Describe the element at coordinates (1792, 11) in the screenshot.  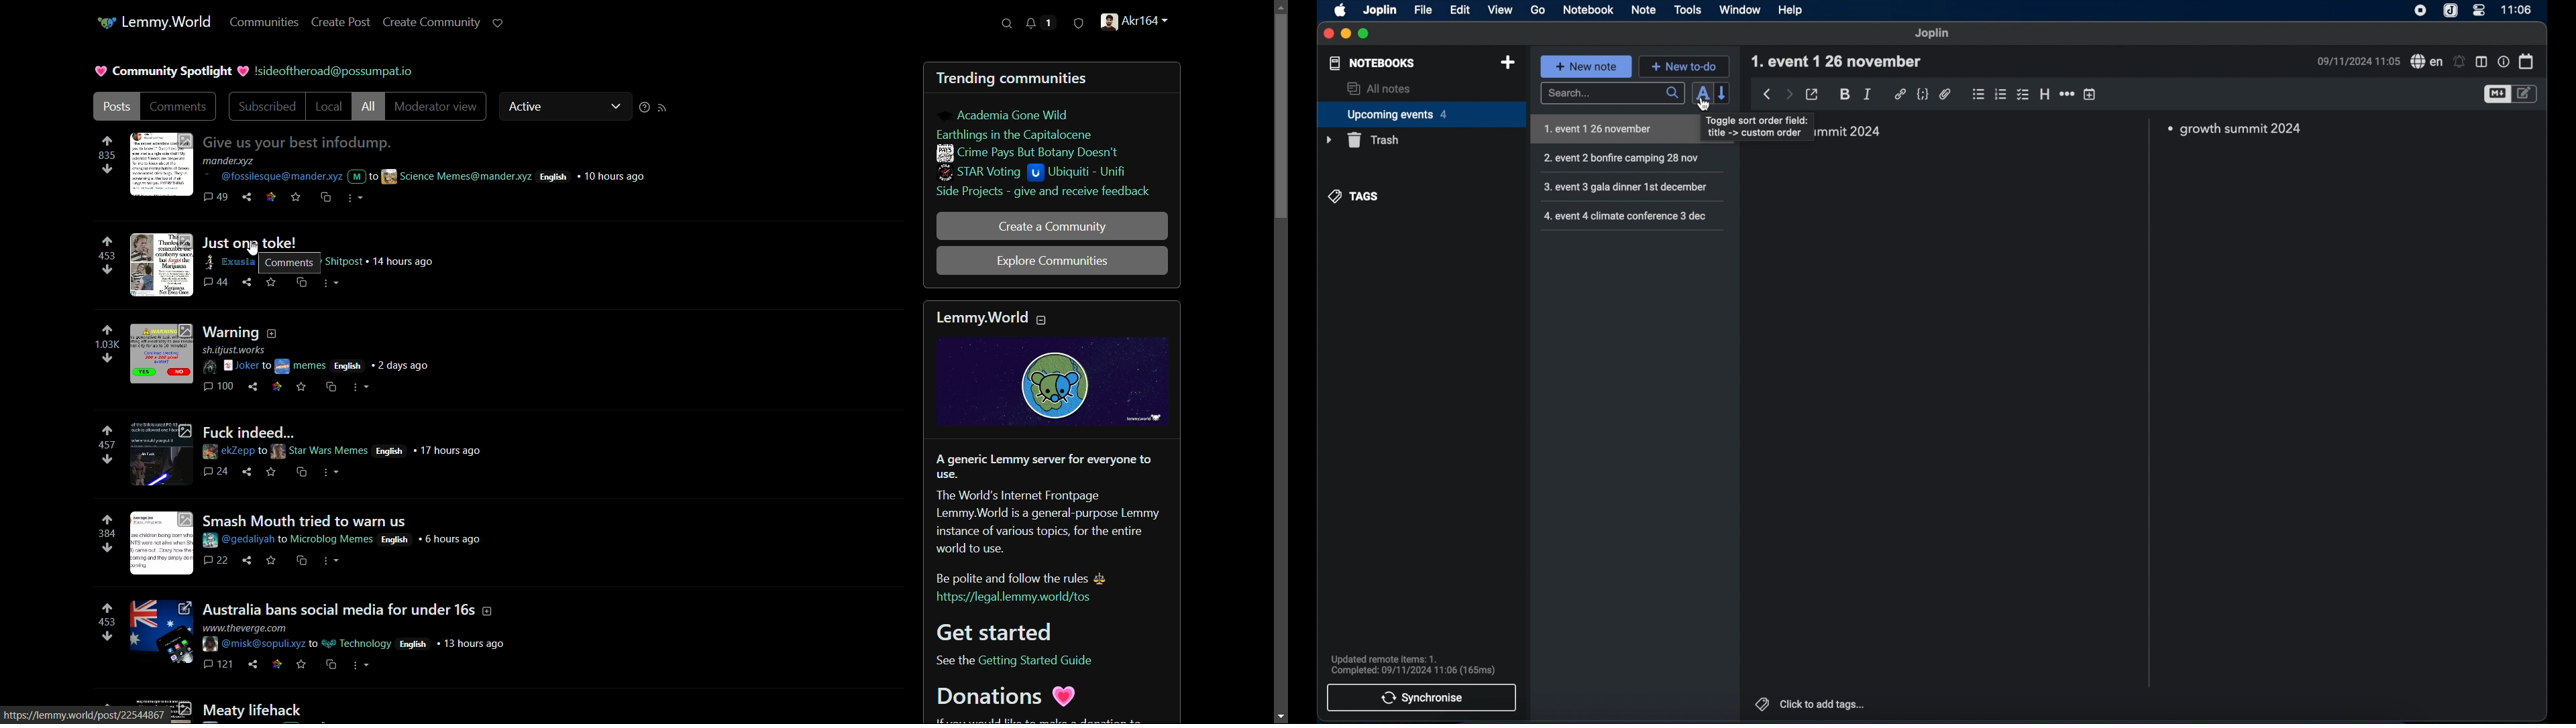
I see `help` at that location.